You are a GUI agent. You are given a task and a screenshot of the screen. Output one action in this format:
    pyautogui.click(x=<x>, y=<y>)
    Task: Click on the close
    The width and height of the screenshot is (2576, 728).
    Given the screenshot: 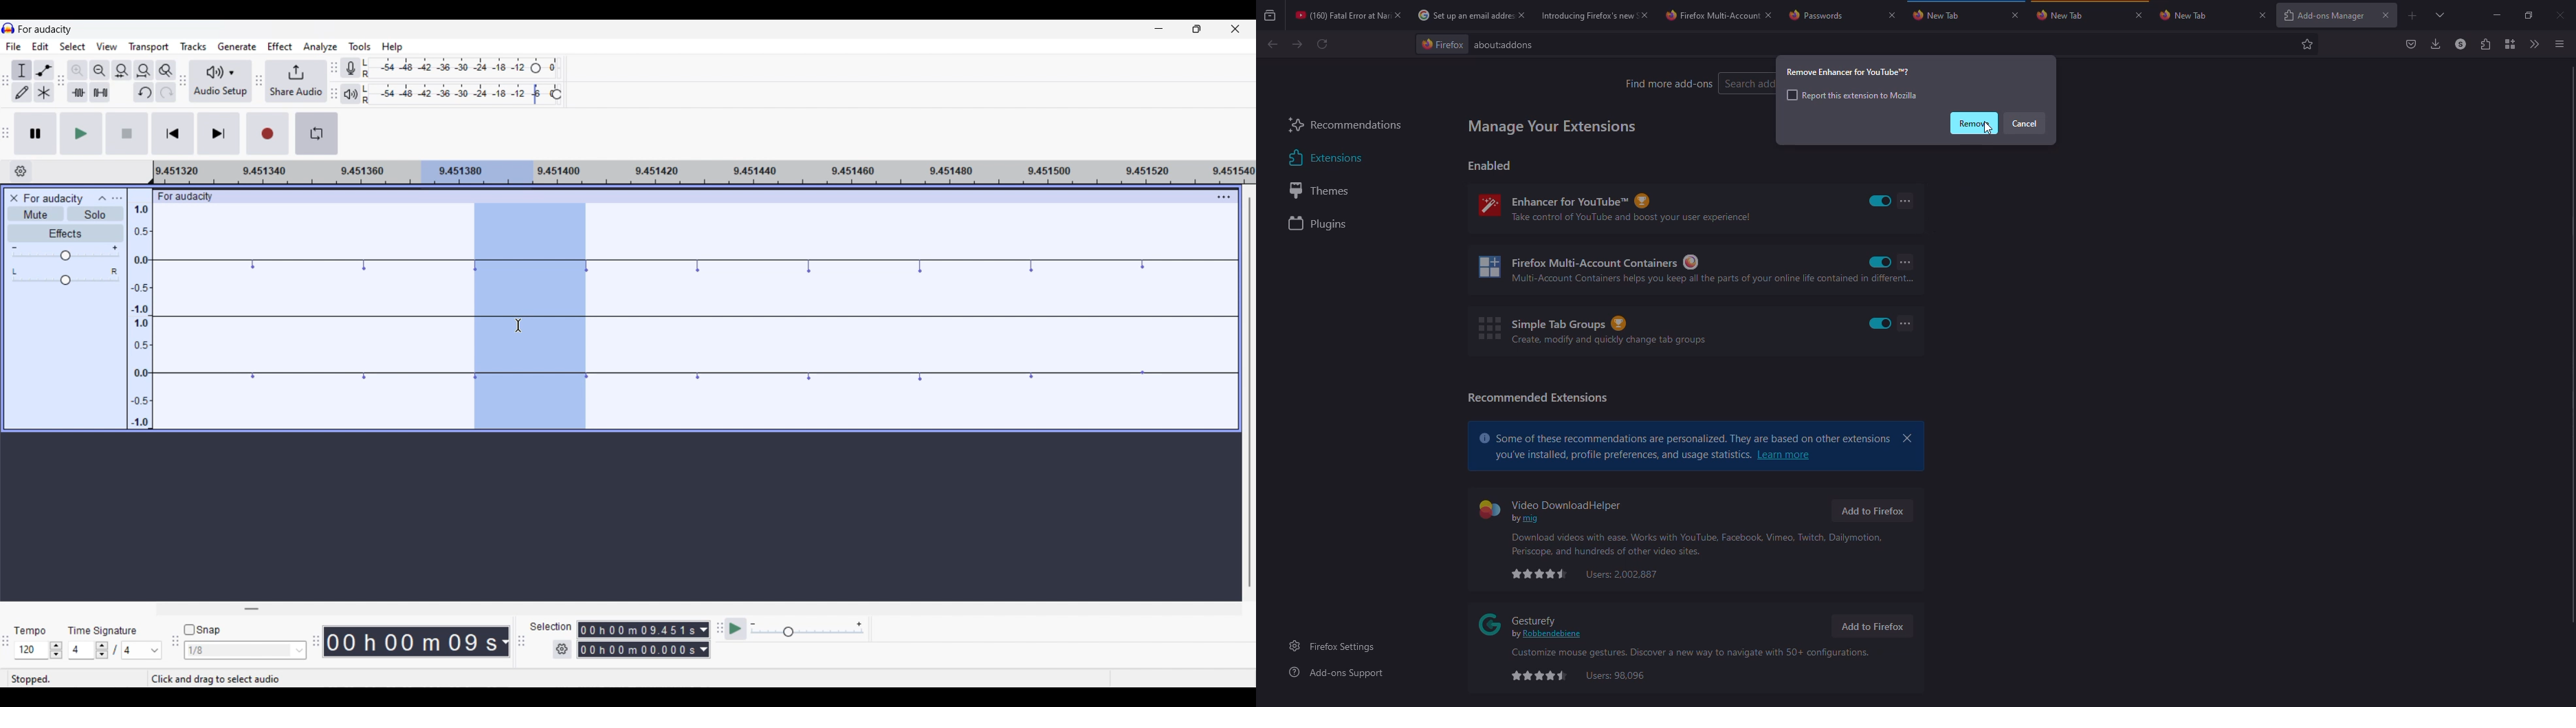 What is the action you would take?
    pyautogui.click(x=1521, y=14)
    